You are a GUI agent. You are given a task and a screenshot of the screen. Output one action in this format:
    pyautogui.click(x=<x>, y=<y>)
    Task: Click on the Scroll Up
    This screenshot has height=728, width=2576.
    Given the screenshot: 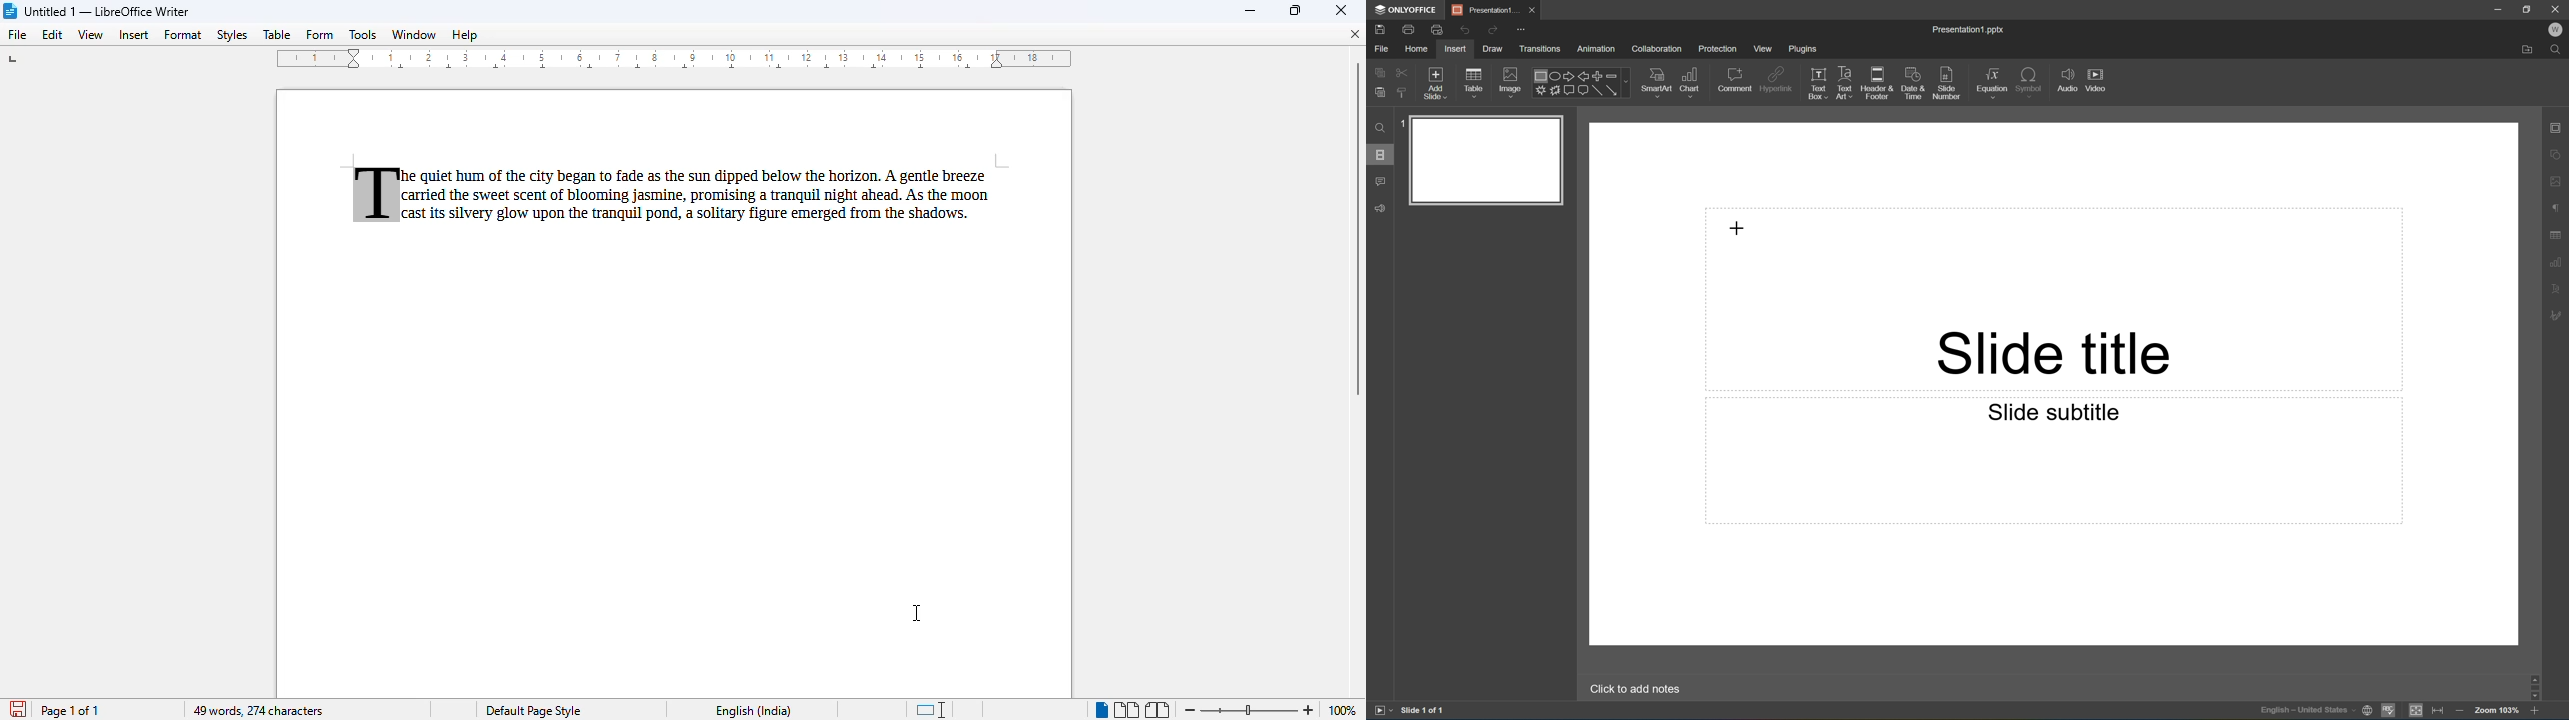 What is the action you would take?
    pyautogui.click(x=2535, y=676)
    